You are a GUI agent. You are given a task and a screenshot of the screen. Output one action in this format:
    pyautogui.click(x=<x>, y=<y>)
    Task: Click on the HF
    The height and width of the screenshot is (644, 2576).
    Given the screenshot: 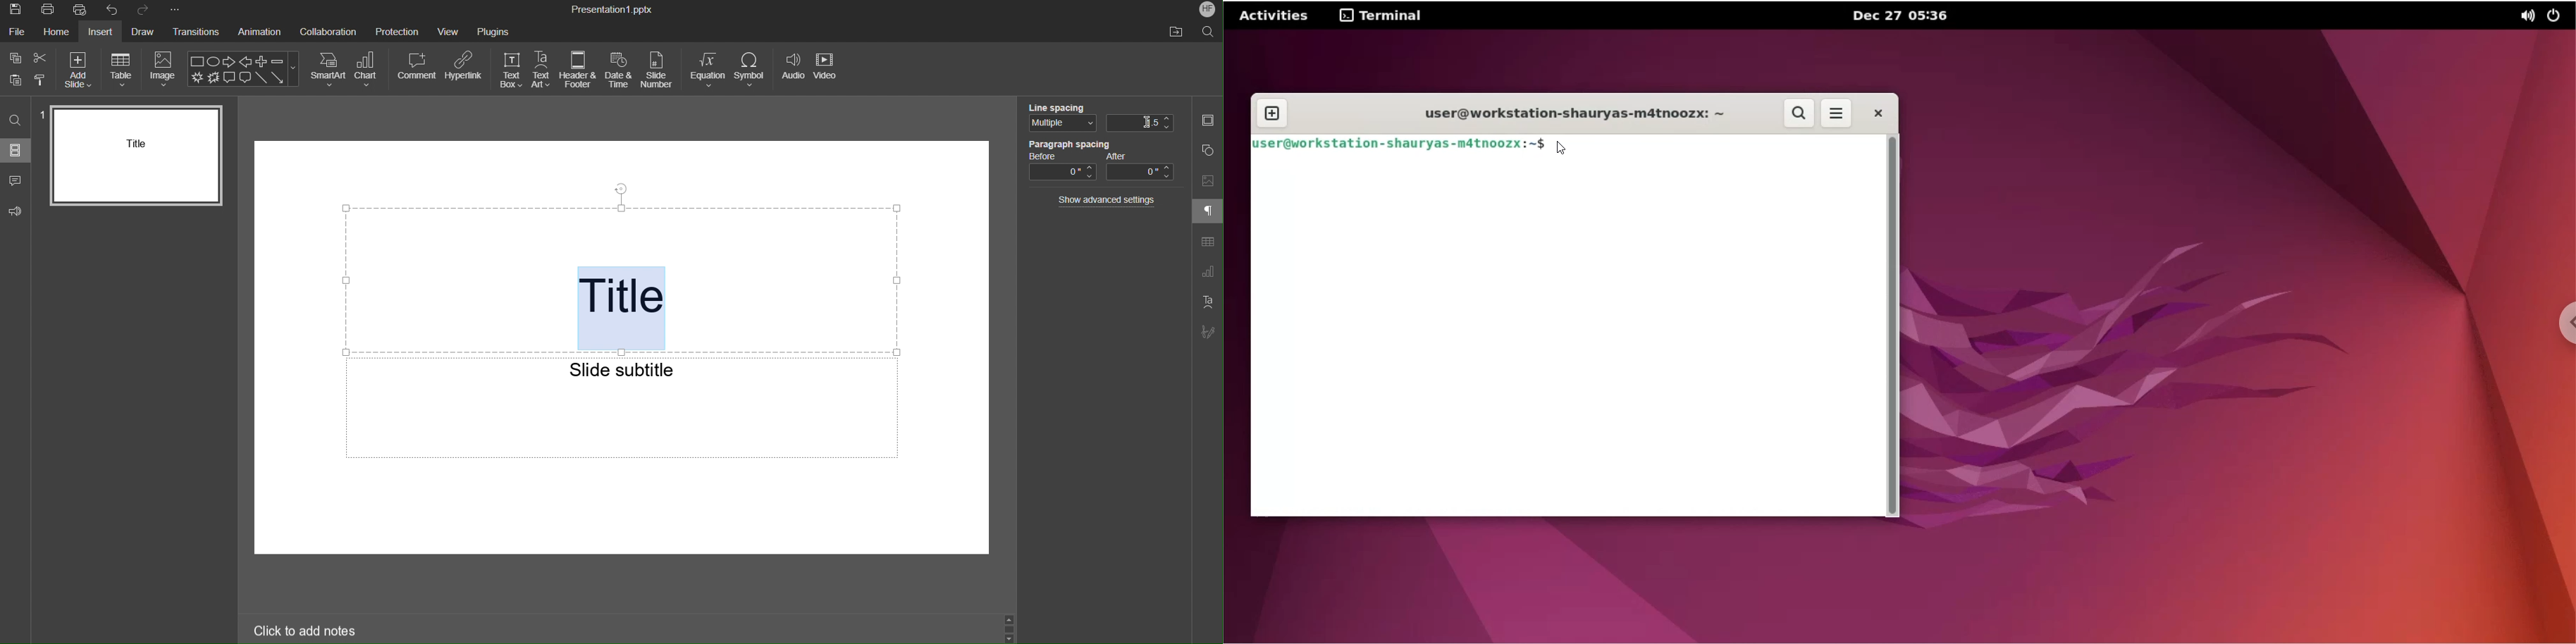 What is the action you would take?
    pyautogui.click(x=1205, y=10)
    